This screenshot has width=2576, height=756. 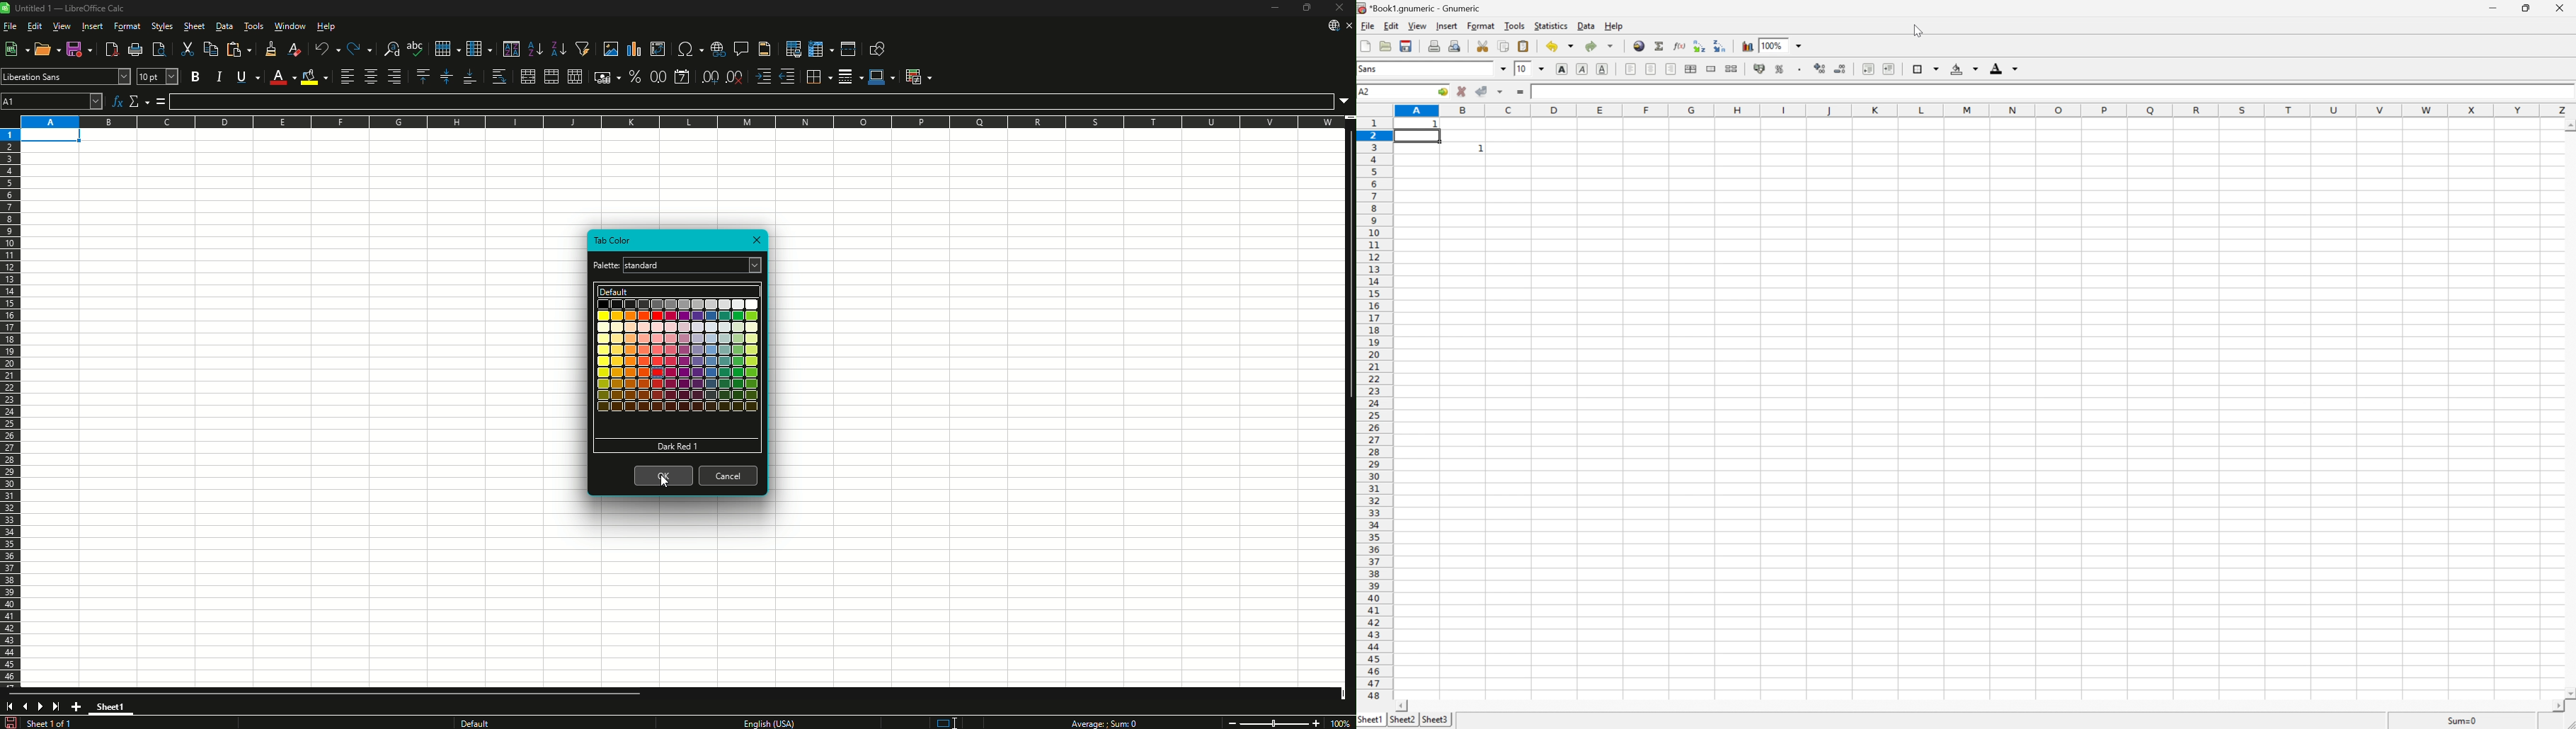 What do you see at coordinates (551, 76) in the screenshot?
I see `Merge Cells` at bounding box center [551, 76].